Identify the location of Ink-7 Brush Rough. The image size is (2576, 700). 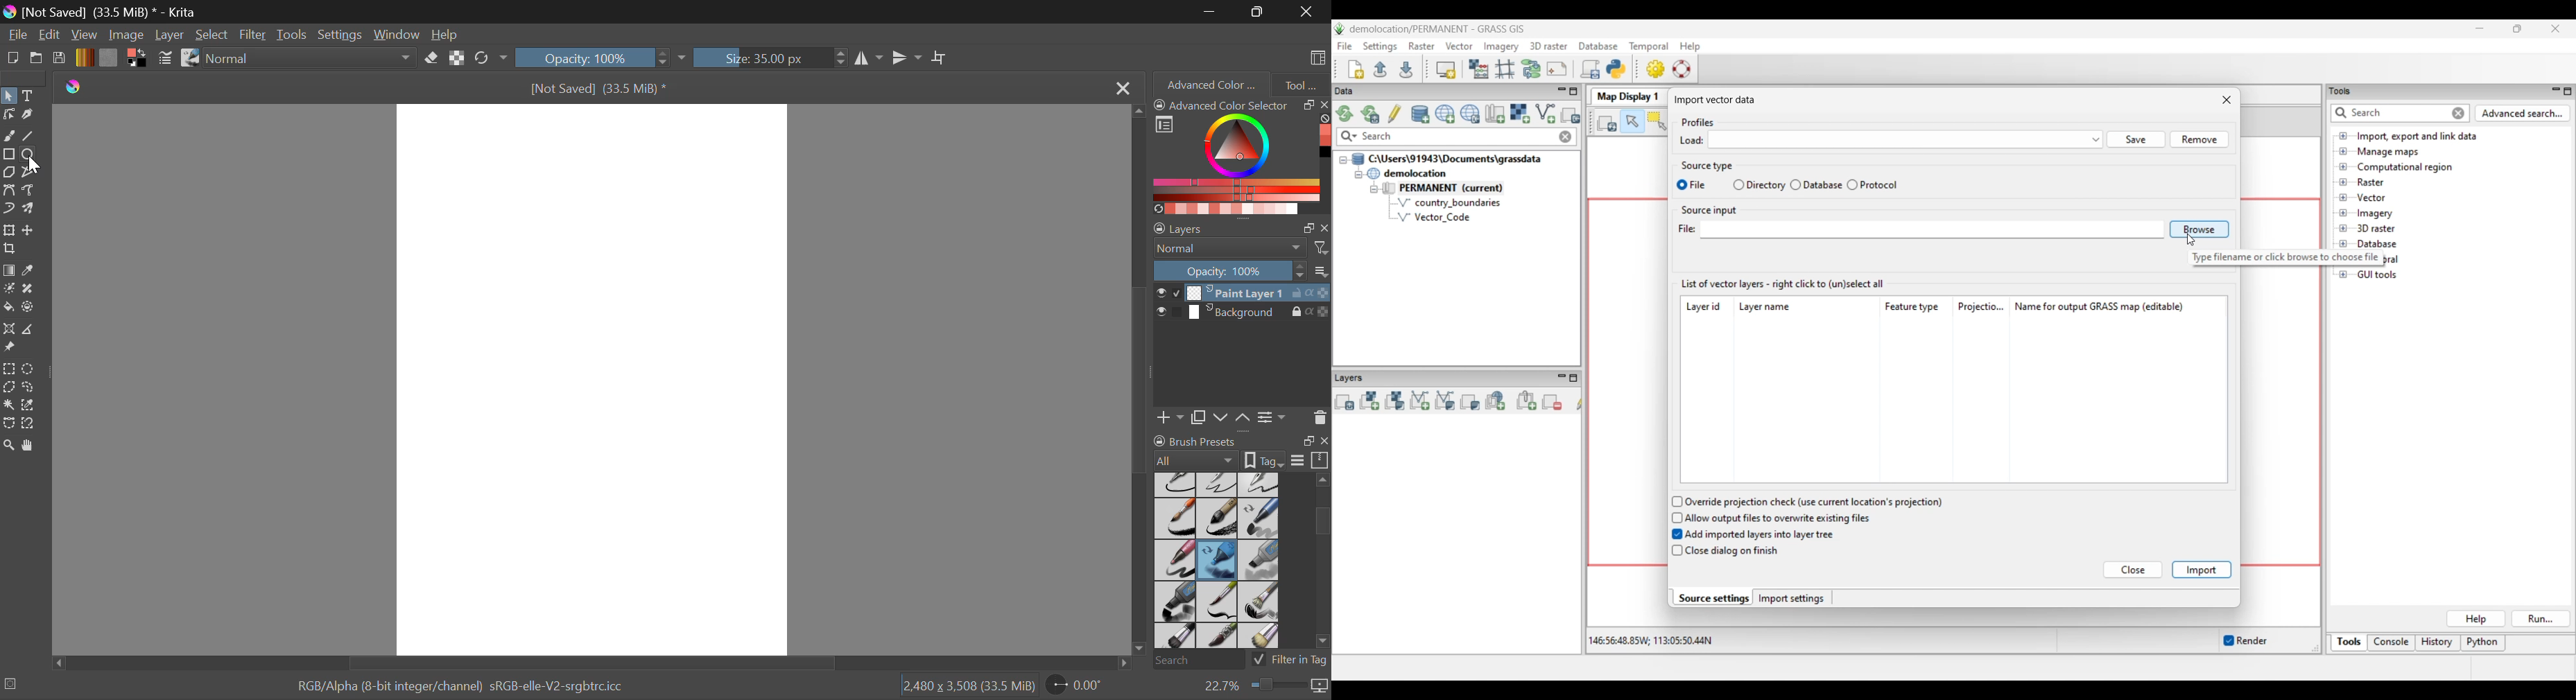
(1173, 520).